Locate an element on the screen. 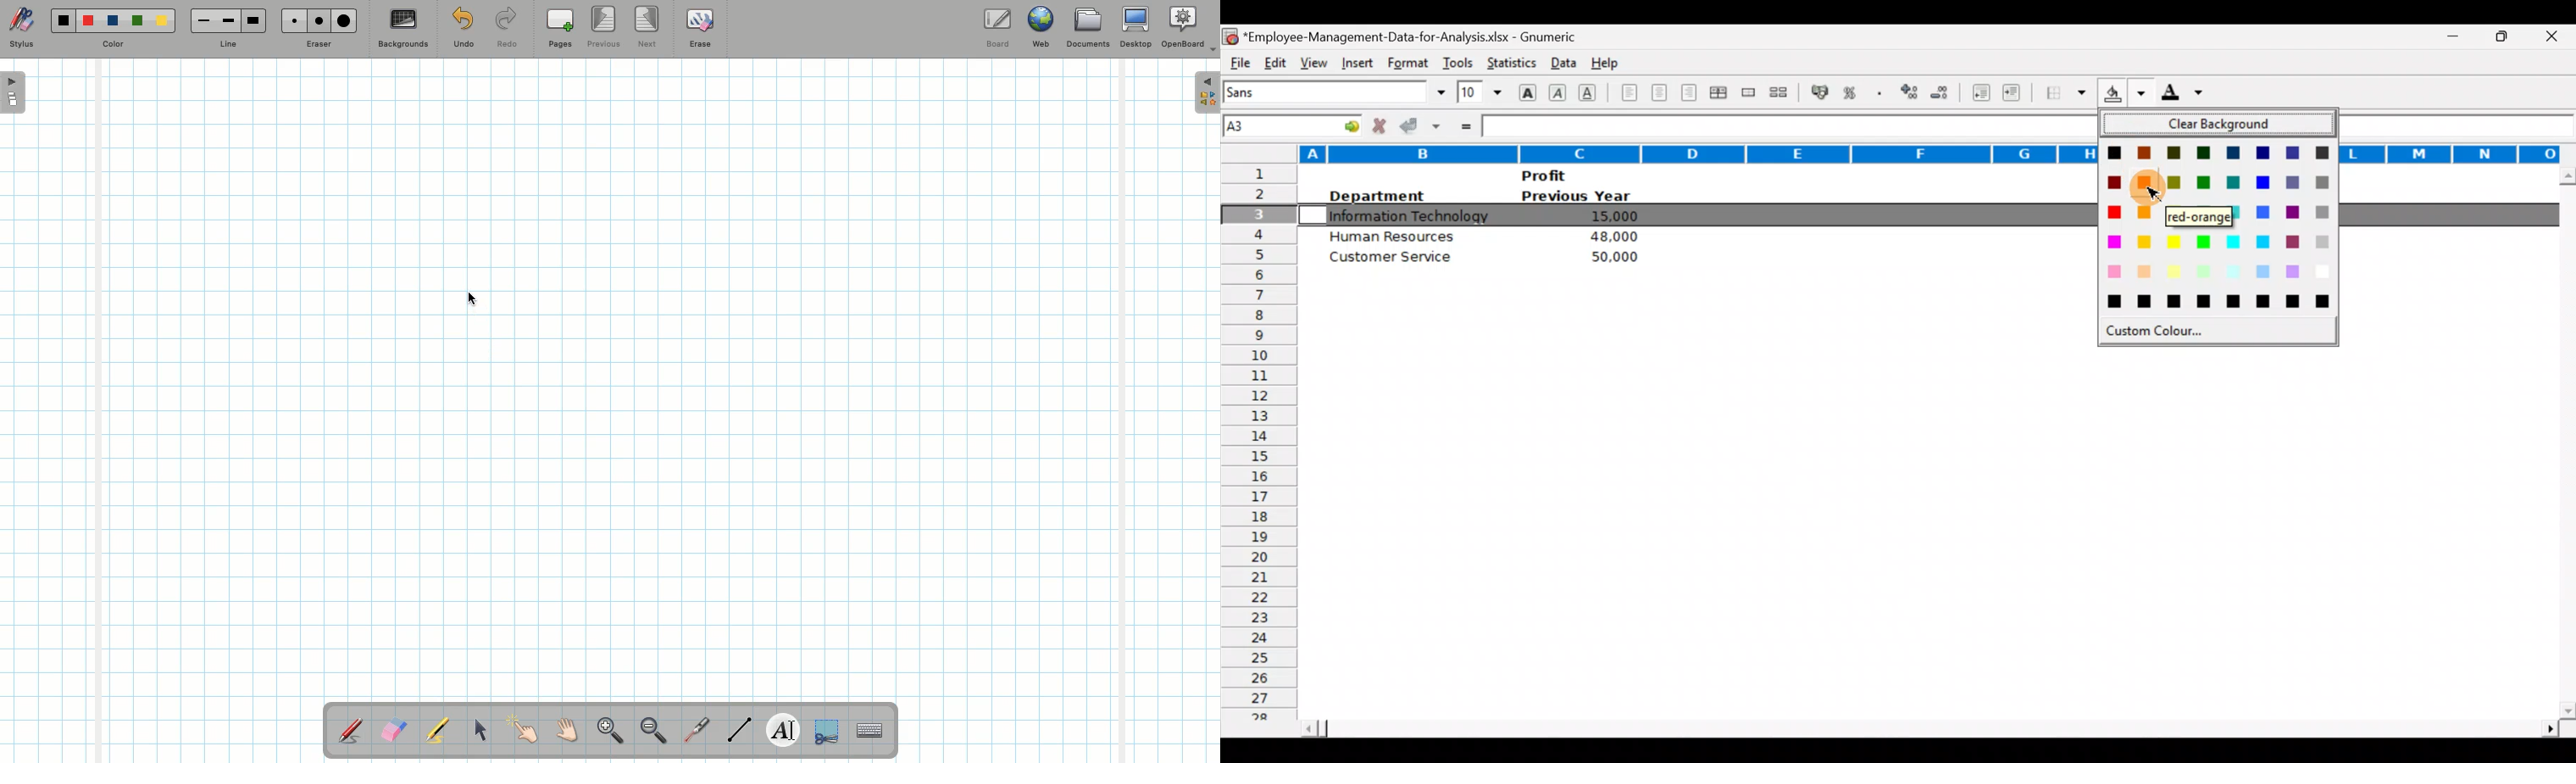 The image size is (2576, 784). 50,000 is located at coordinates (1609, 256).